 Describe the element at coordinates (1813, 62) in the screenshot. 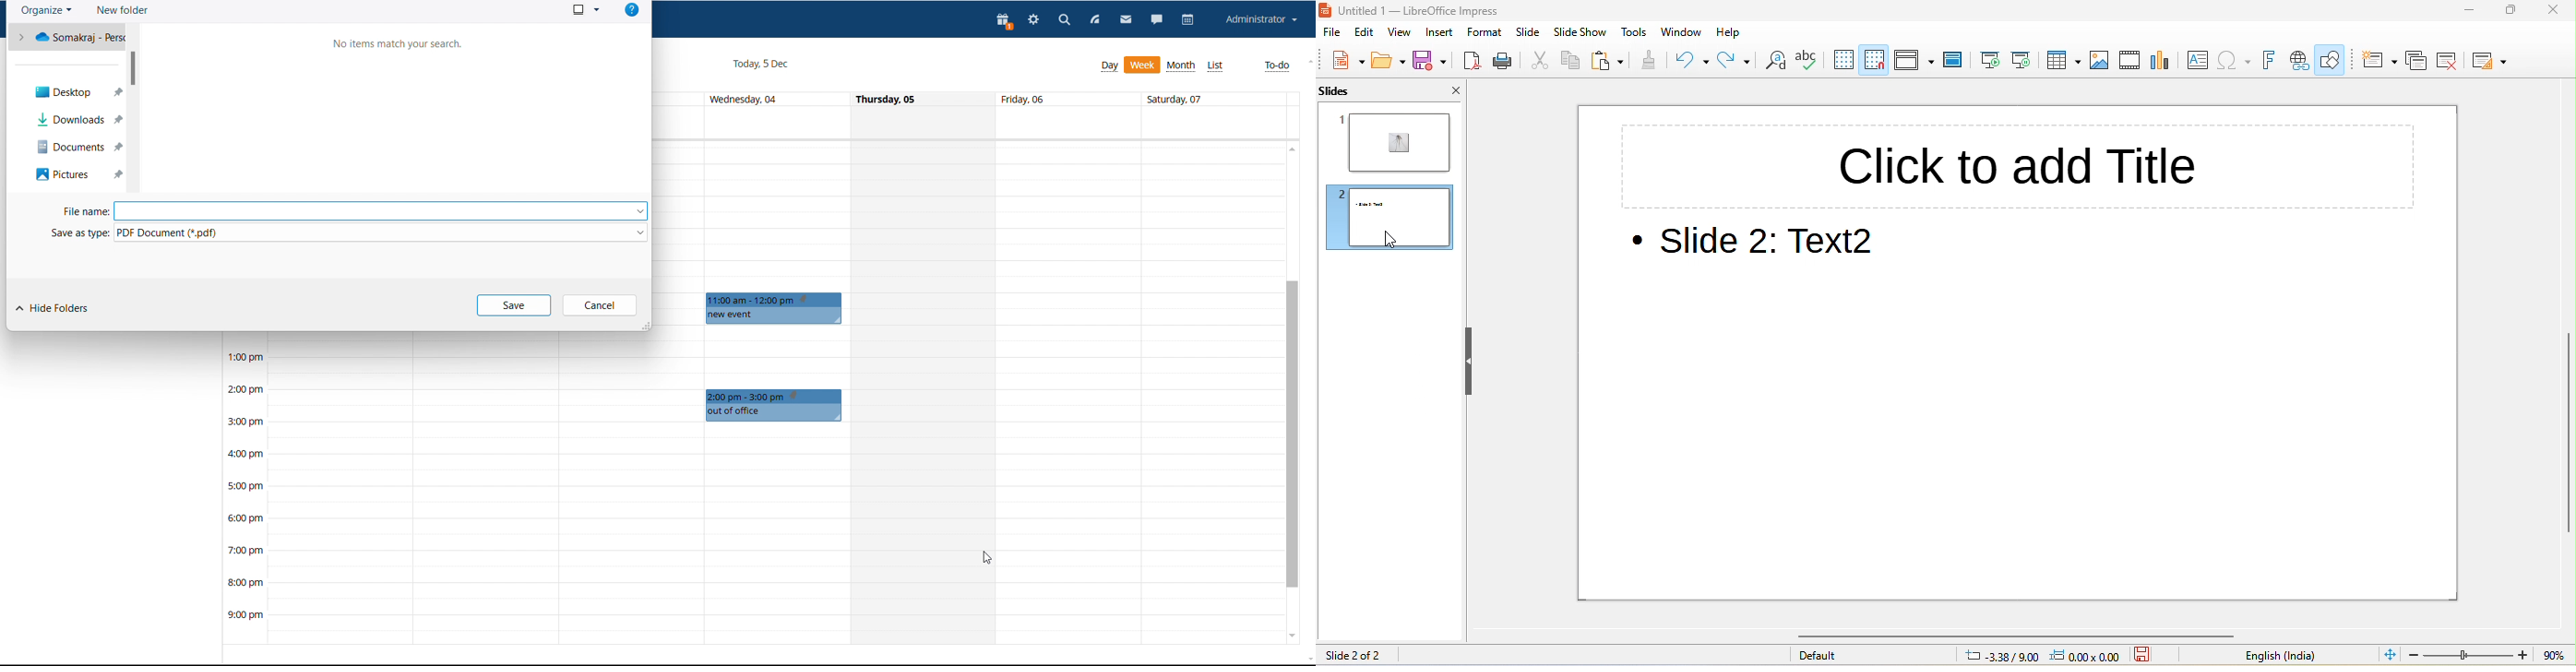

I see `spelling` at that location.